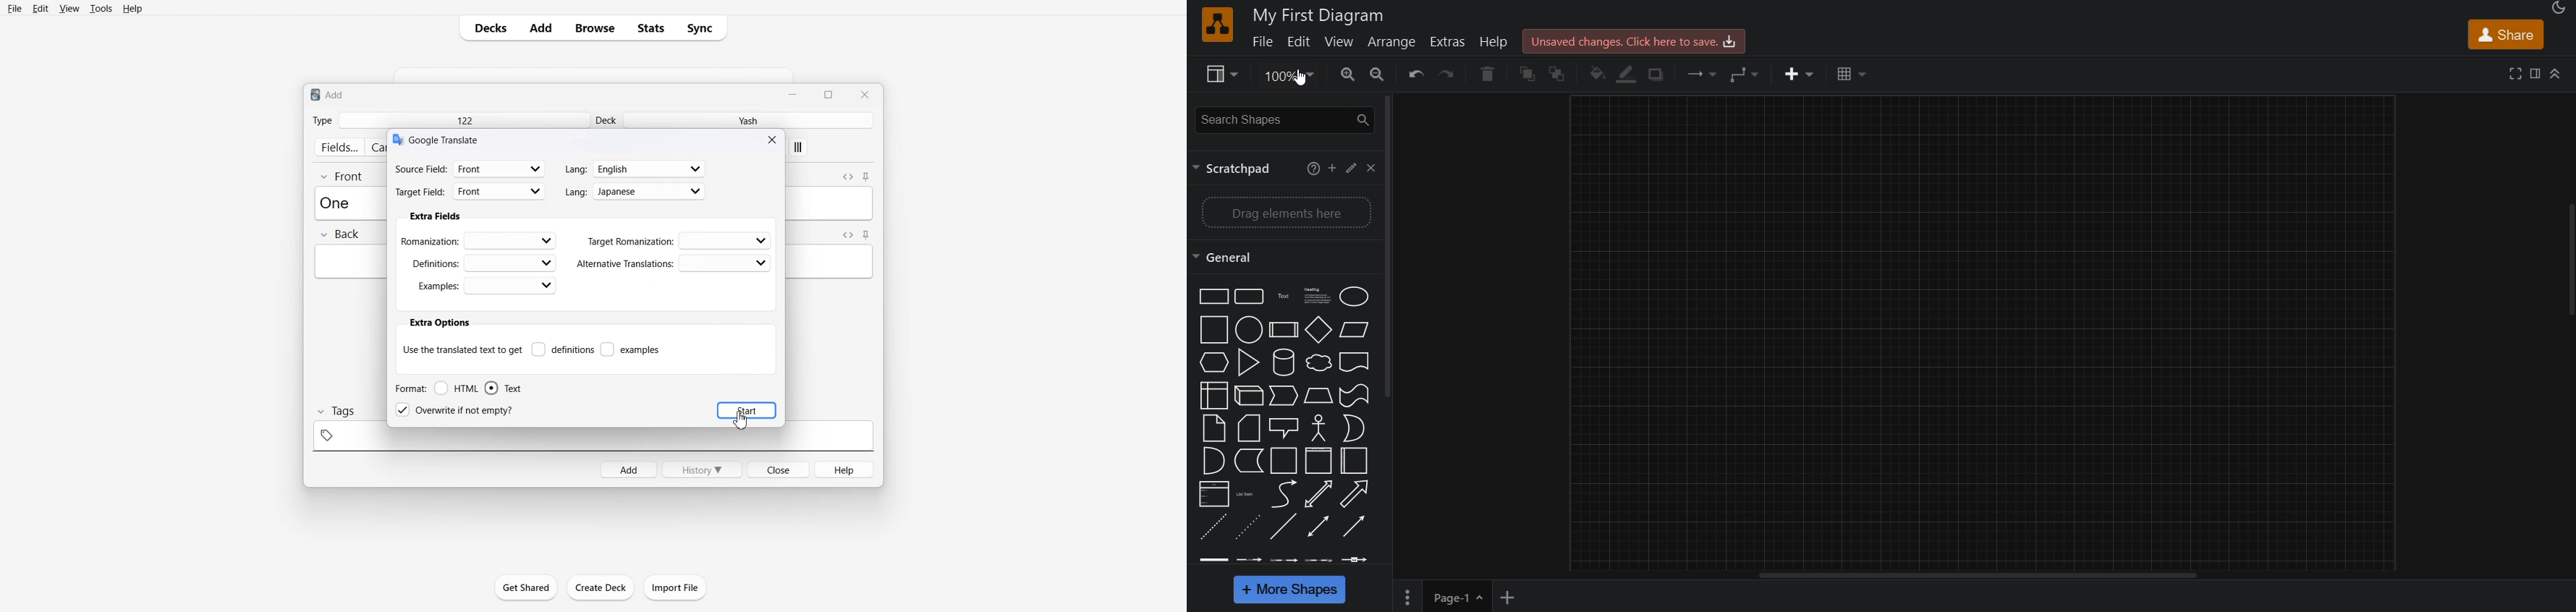 This screenshot has height=616, width=2576. What do you see at coordinates (868, 177) in the screenshot?
I see `Toggle sticky` at bounding box center [868, 177].